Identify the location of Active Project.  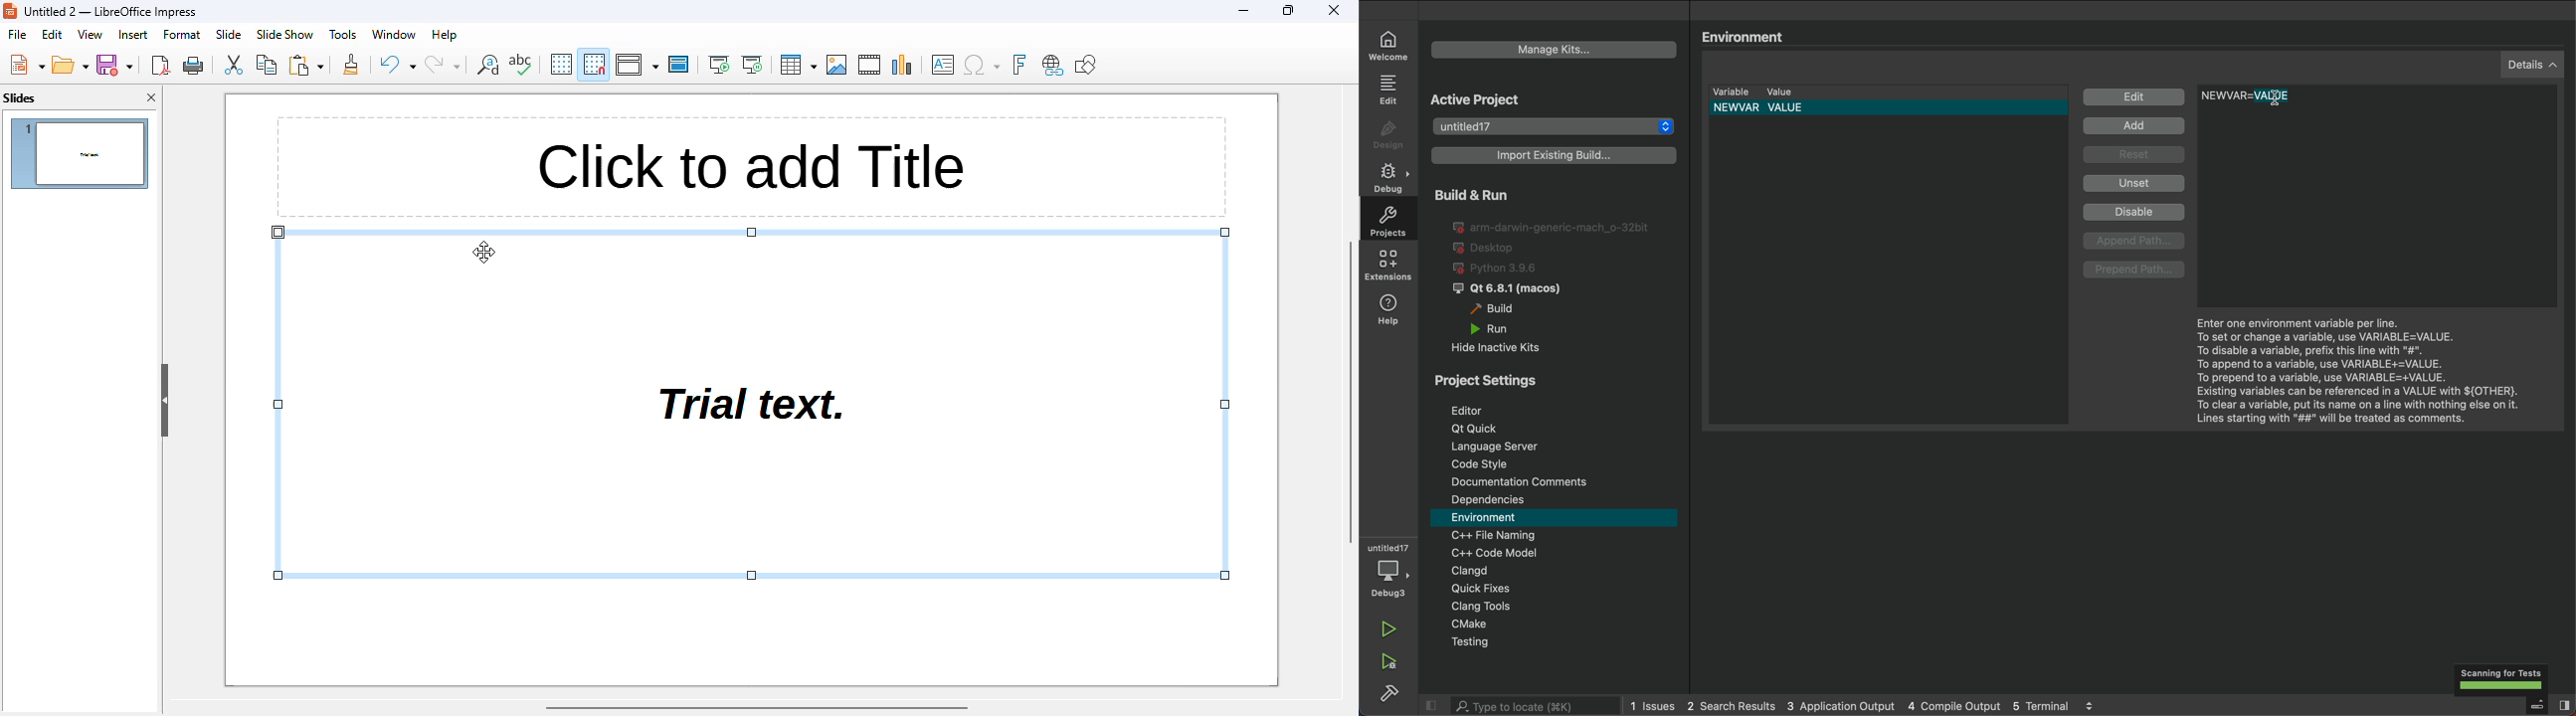
(1529, 99).